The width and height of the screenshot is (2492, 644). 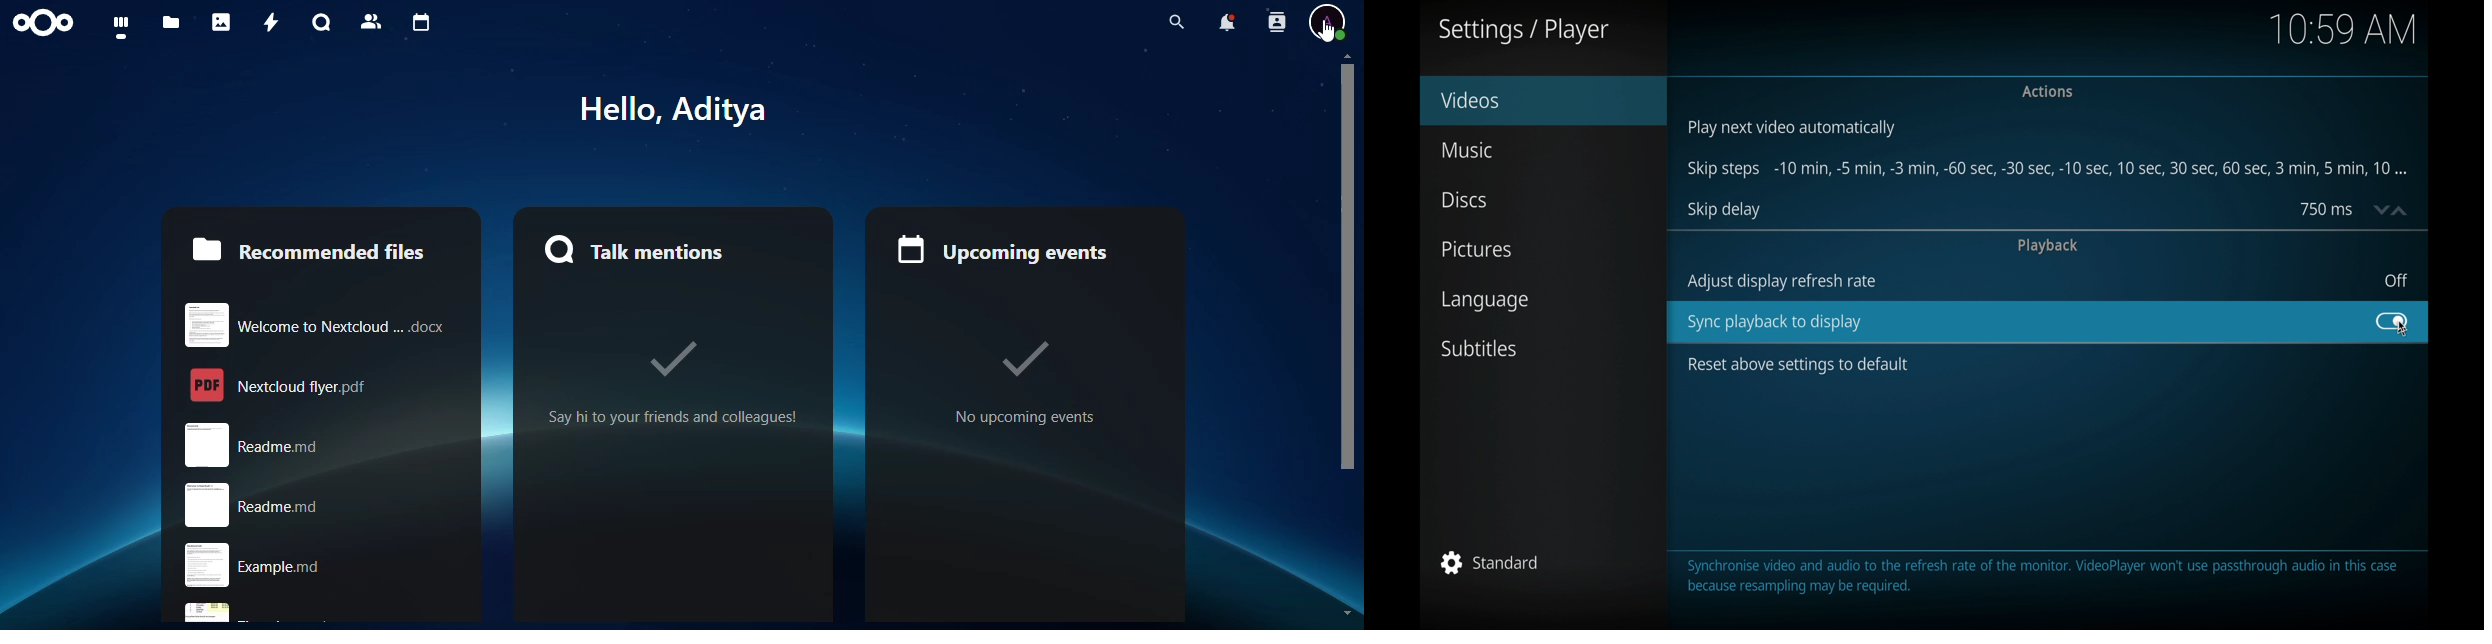 What do you see at coordinates (1477, 250) in the screenshot?
I see `pictures` at bounding box center [1477, 250].